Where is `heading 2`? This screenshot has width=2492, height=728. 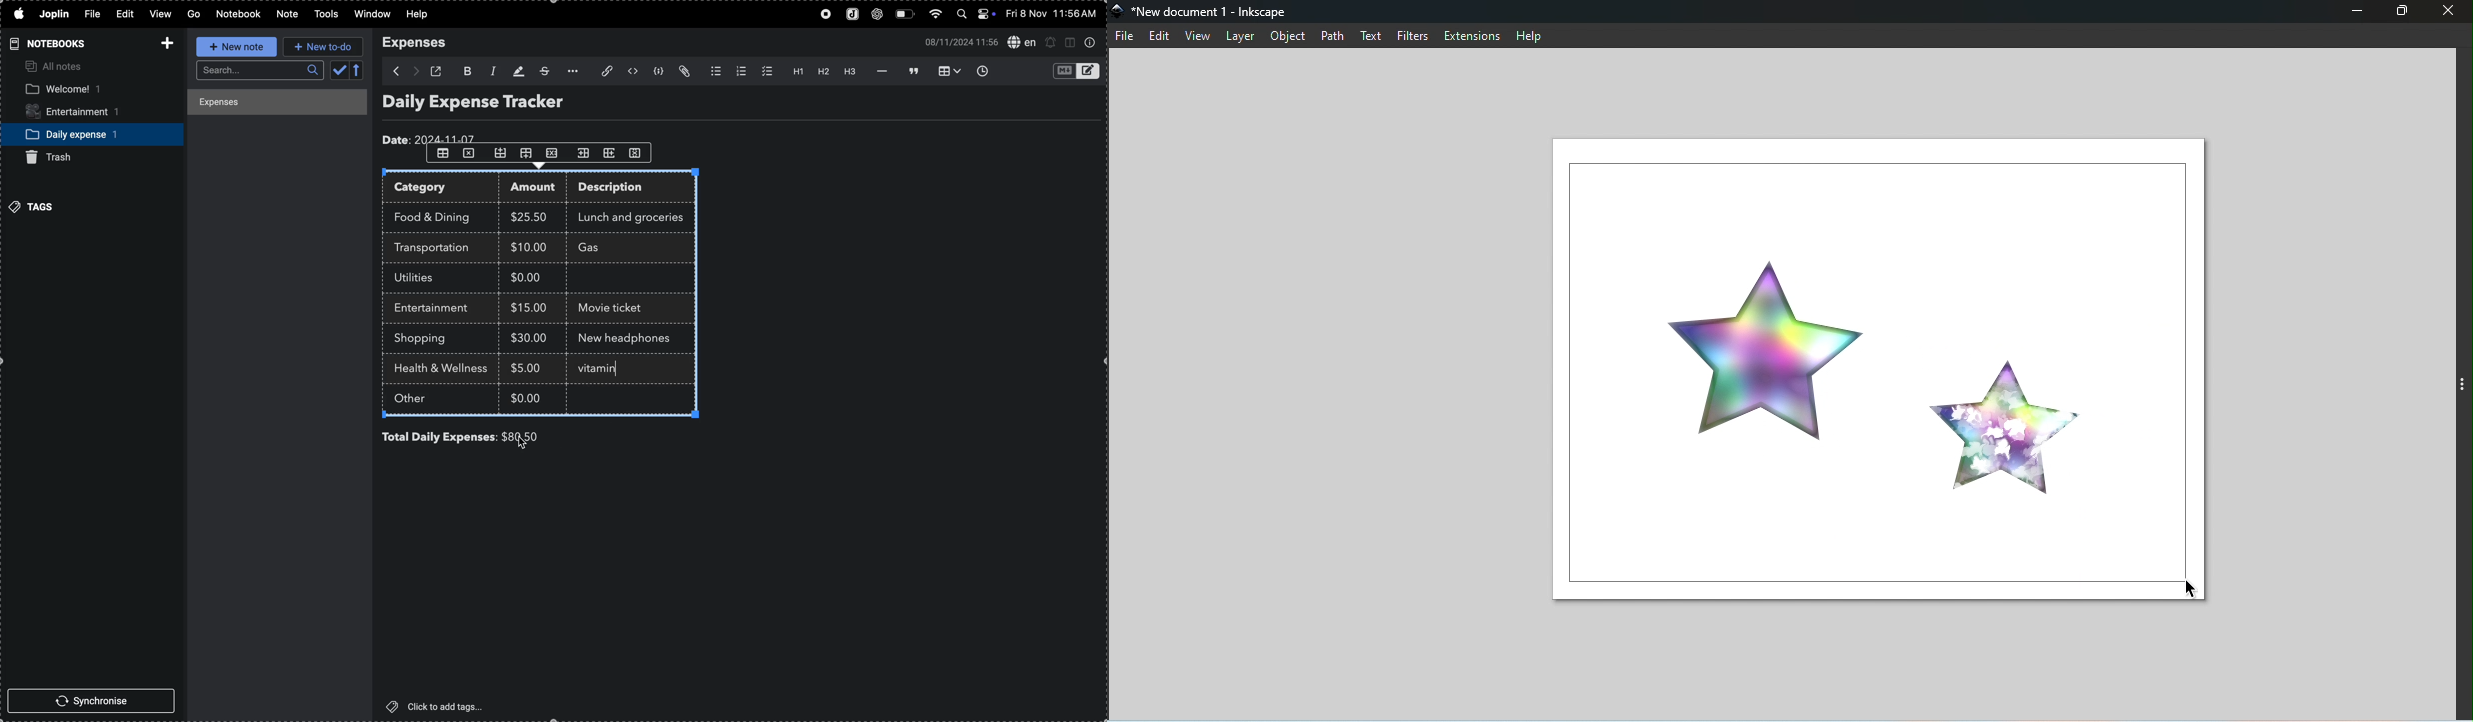 heading 2 is located at coordinates (823, 73).